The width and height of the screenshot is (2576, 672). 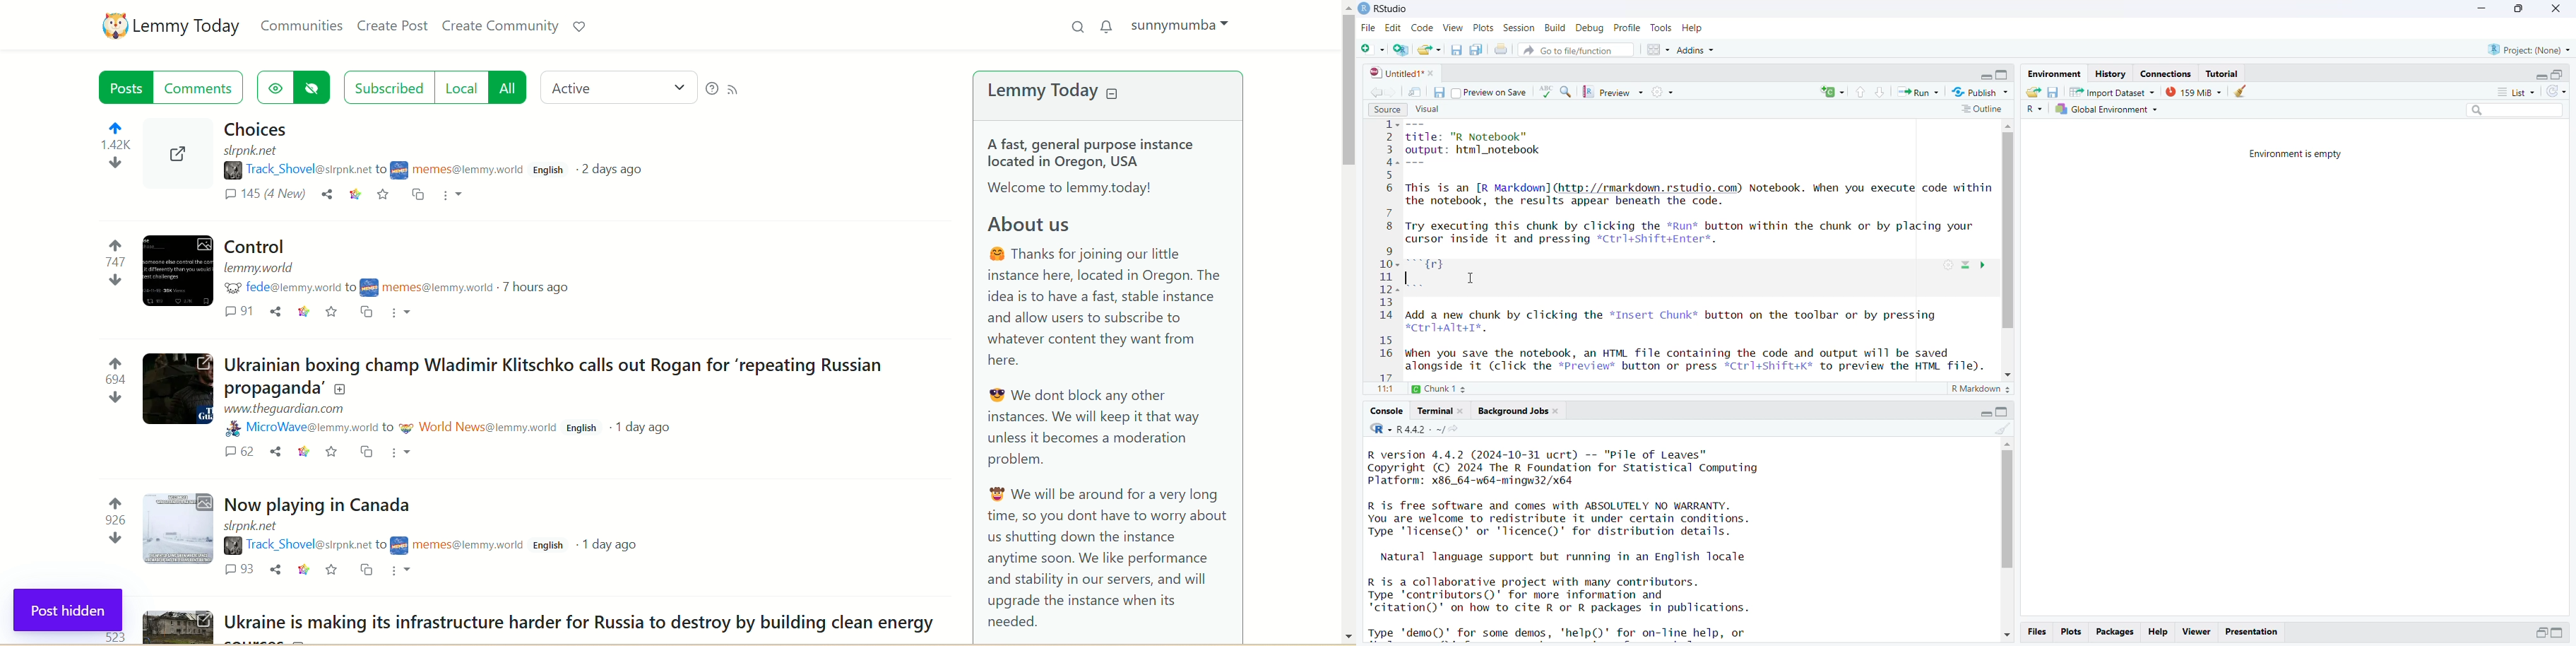 What do you see at coordinates (458, 170) in the screenshot?
I see `More description` at bounding box center [458, 170].